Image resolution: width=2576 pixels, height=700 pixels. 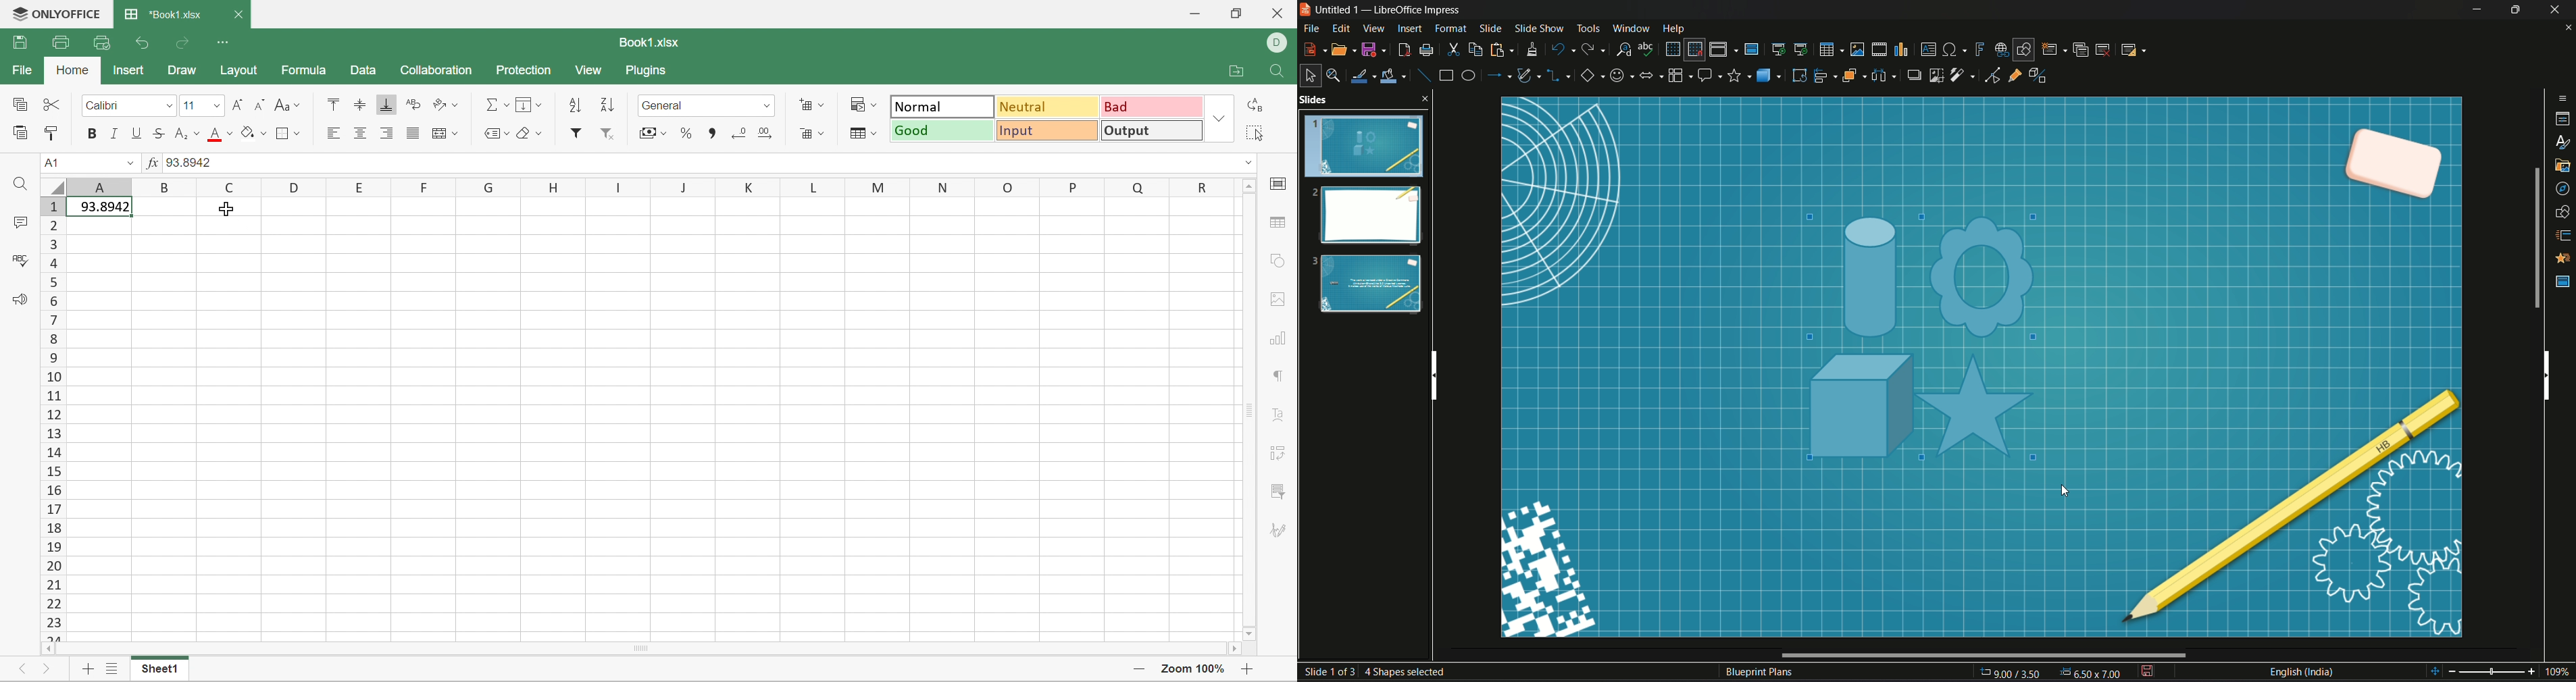 What do you see at coordinates (1362, 76) in the screenshot?
I see `line color` at bounding box center [1362, 76].